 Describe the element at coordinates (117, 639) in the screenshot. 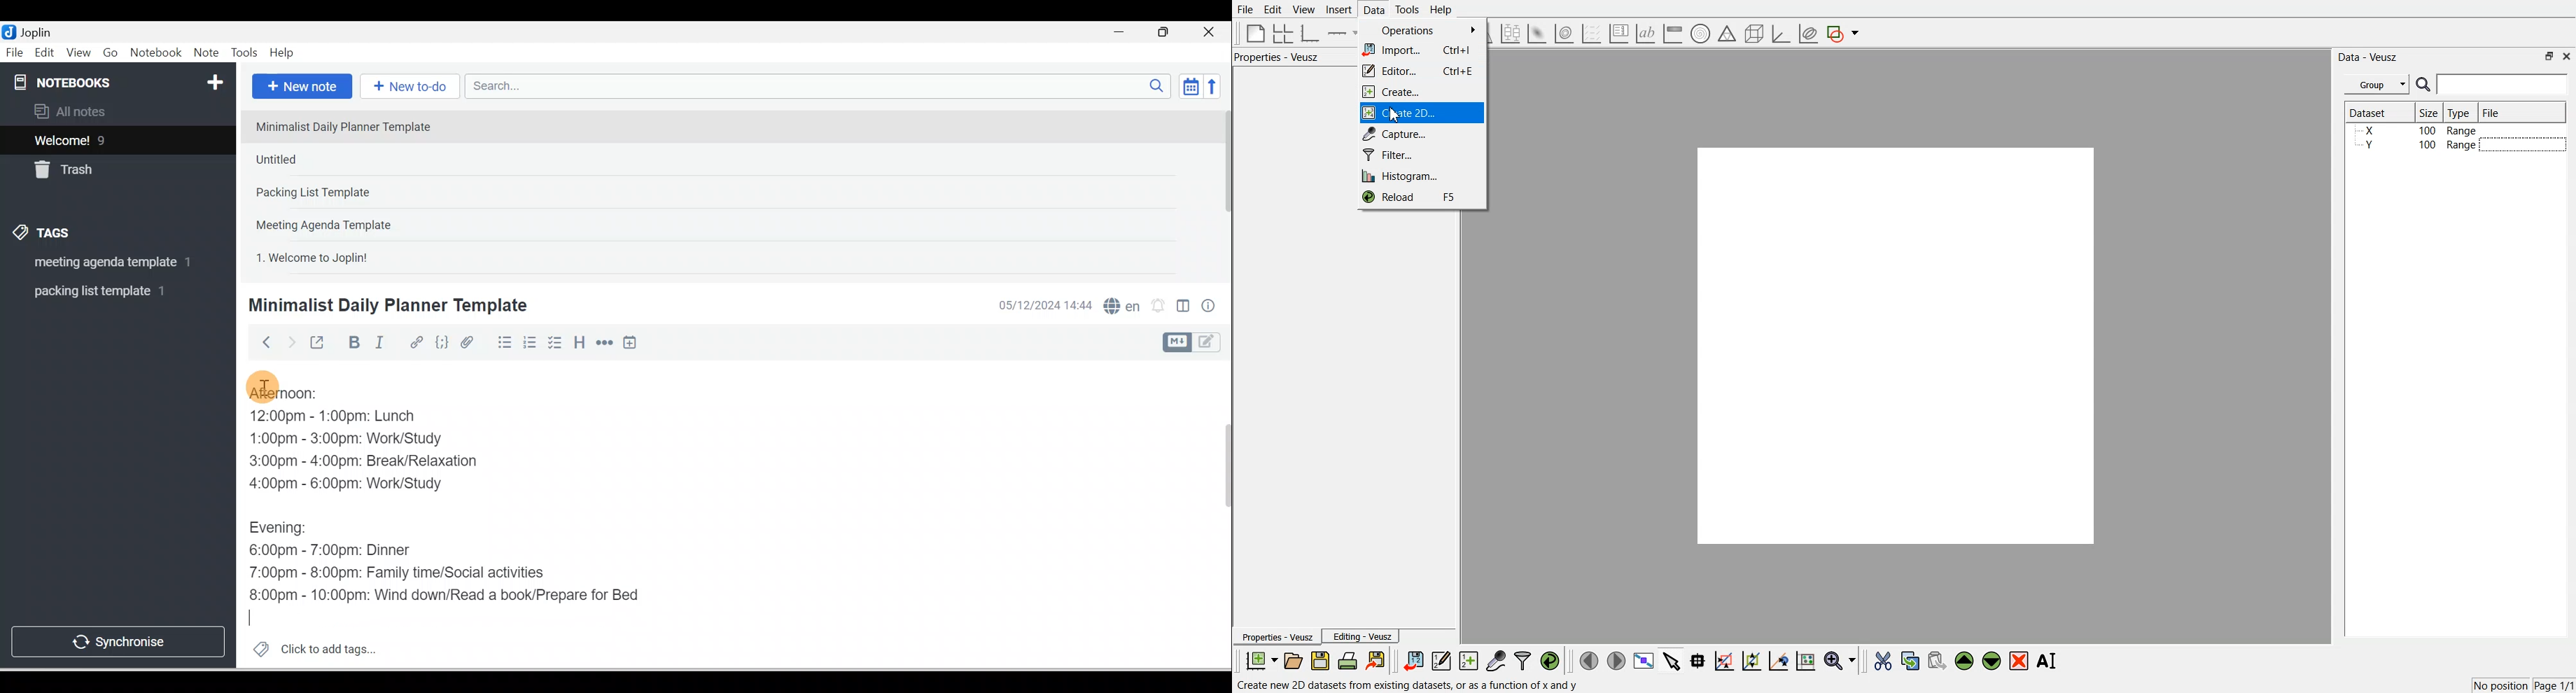

I see `Synchronise` at that location.